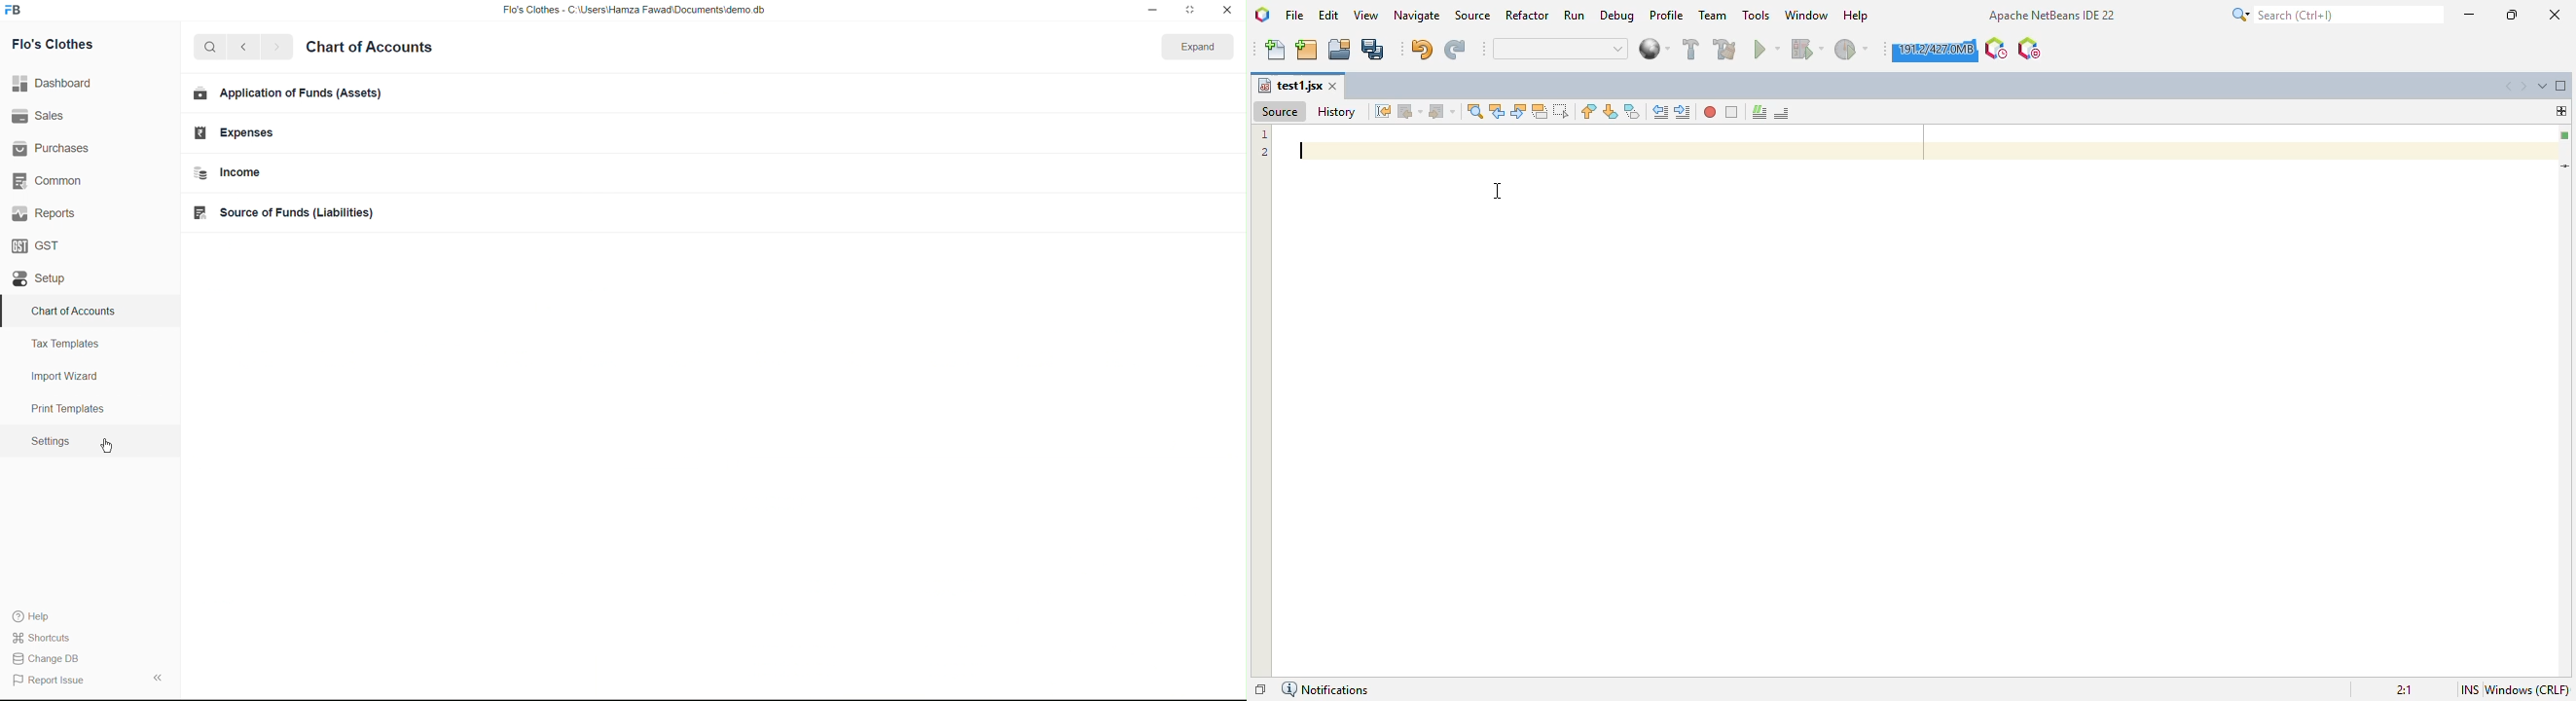 Image resolution: width=2576 pixels, height=728 pixels. What do you see at coordinates (370, 47) in the screenshot?
I see `Chart of Accounts` at bounding box center [370, 47].